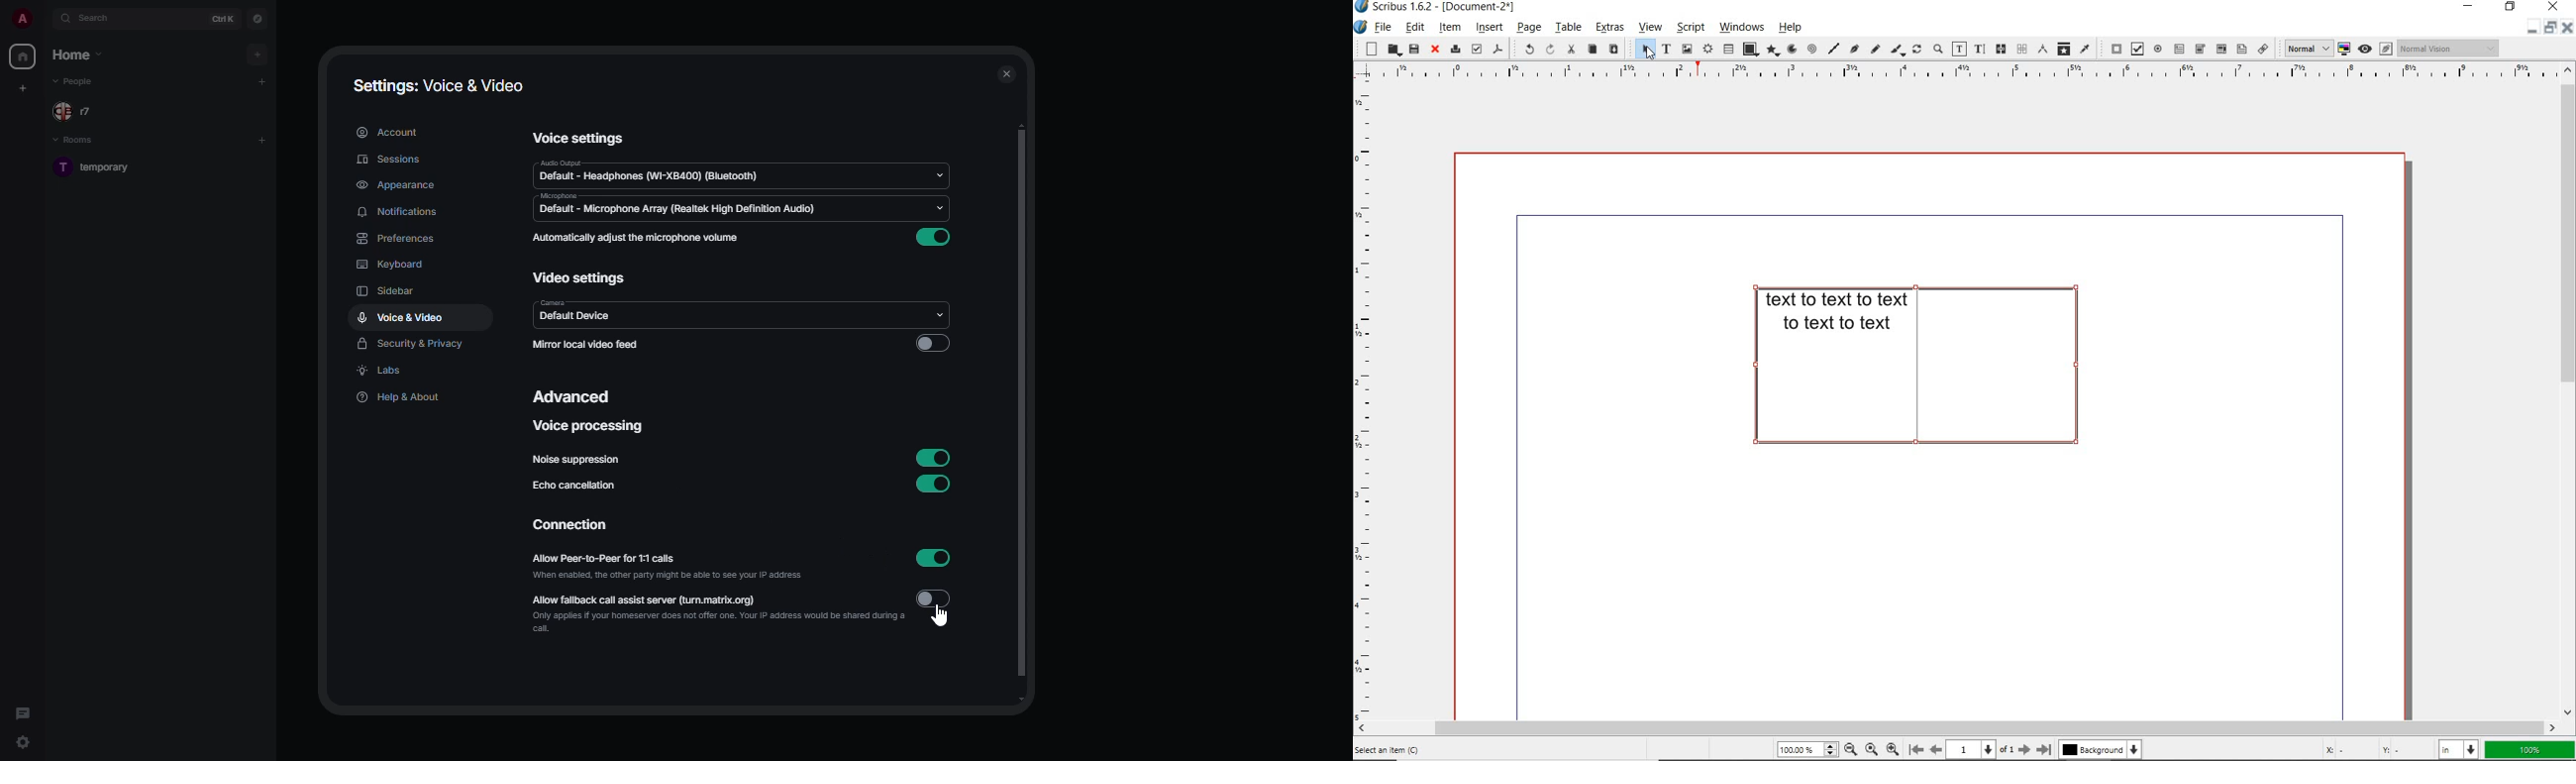 The width and height of the screenshot is (2576, 784). I want to click on freehand line, so click(1874, 48).